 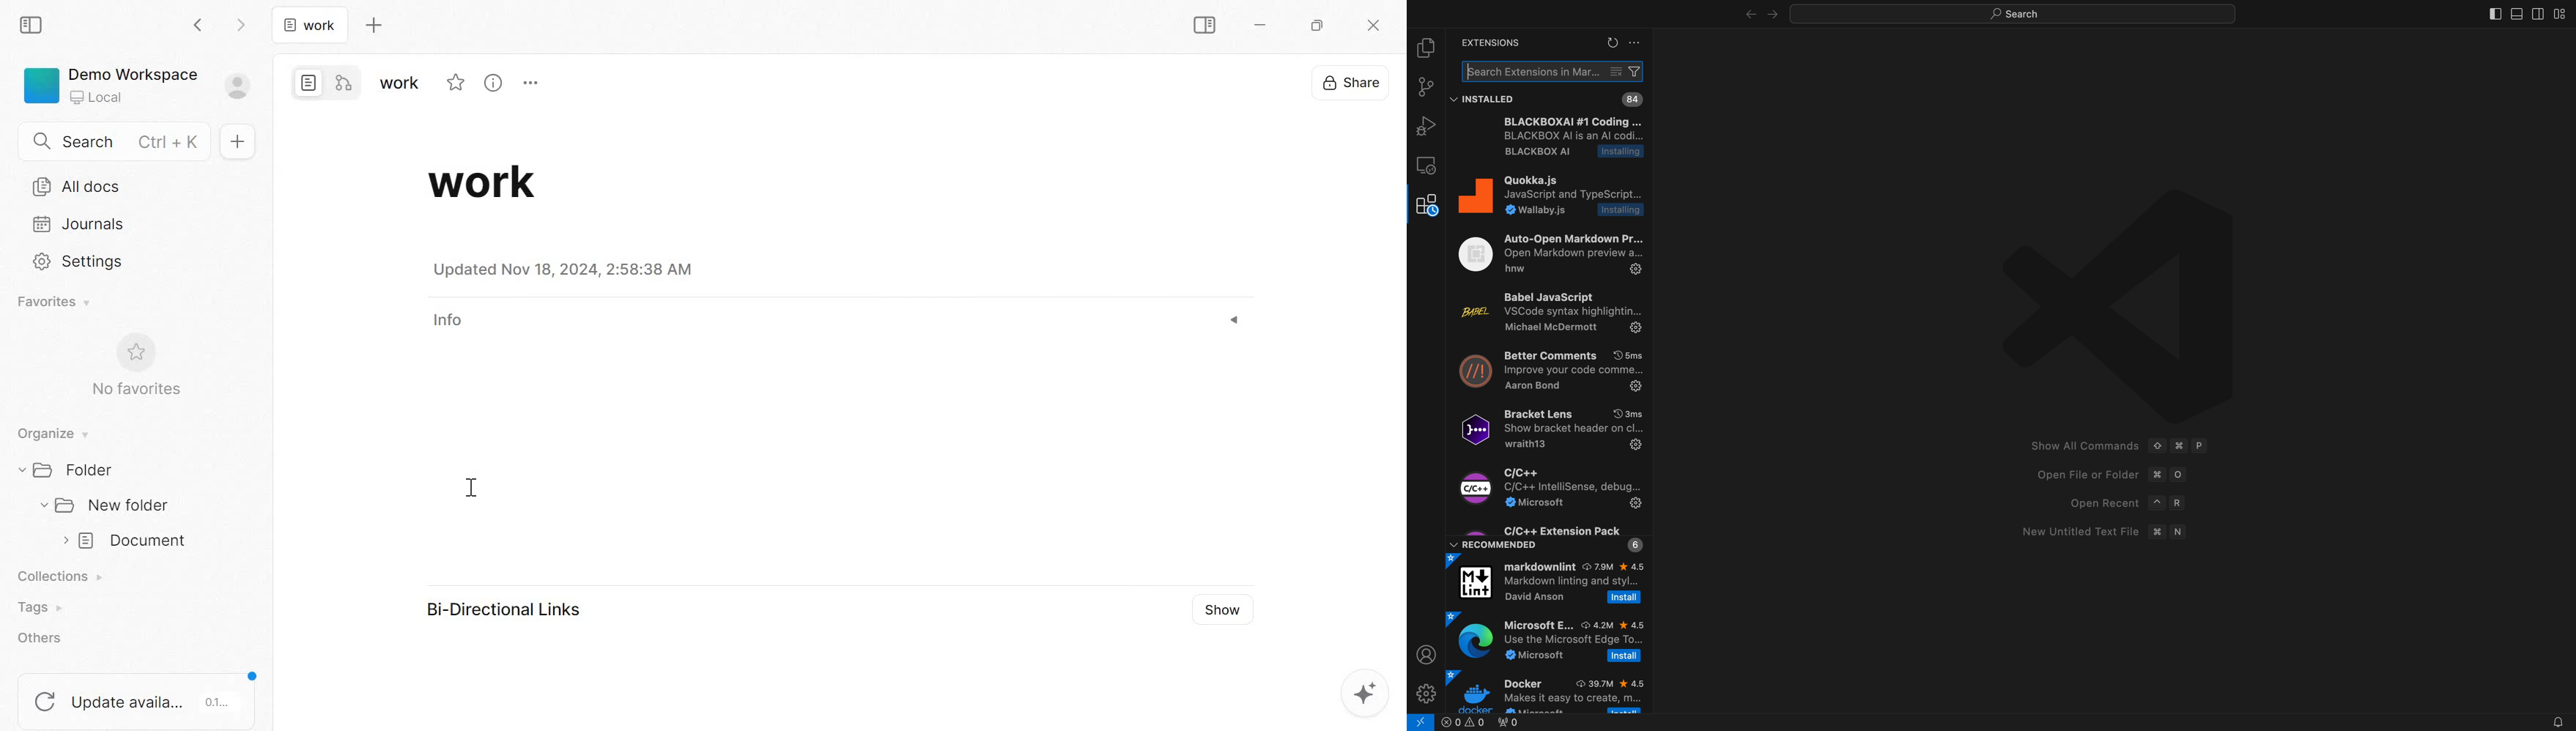 What do you see at coordinates (537, 83) in the screenshot?
I see `more options` at bounding box center [537, 83].